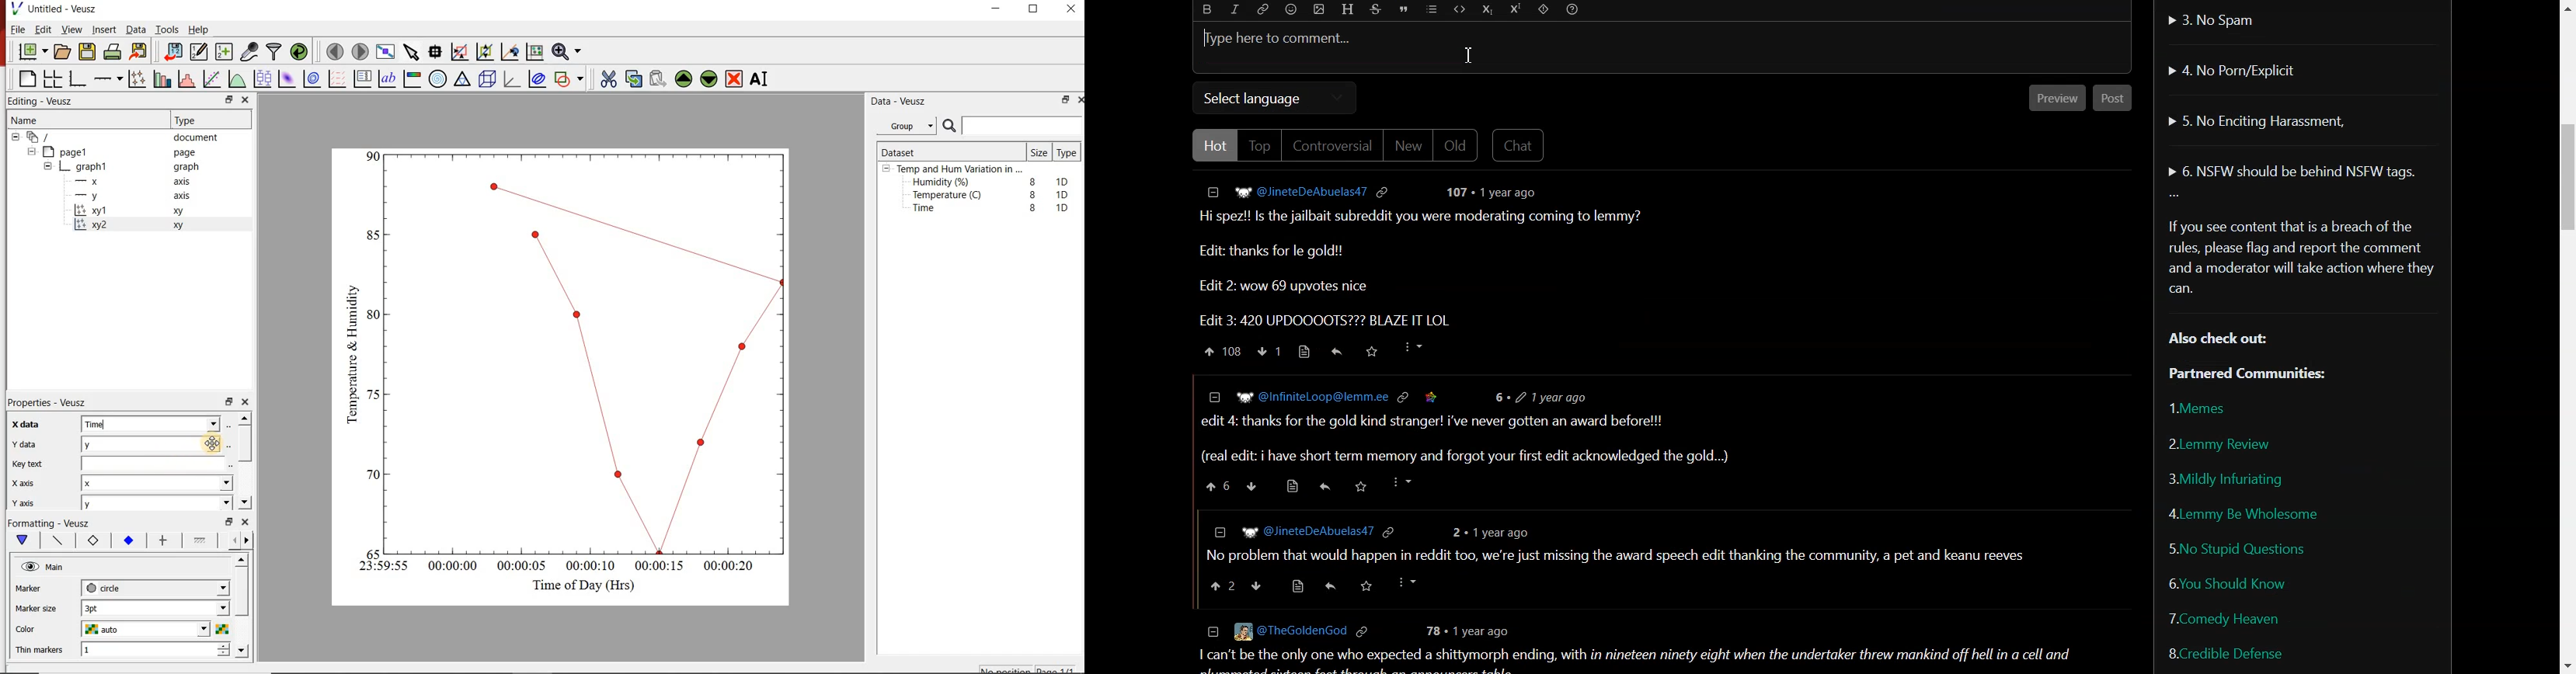 This screenshot has height=700, width=2576. What do you see at coordinates (202, 505) in the screenshot?
I see `y axis dropdown` at bounding box center [202, 505].